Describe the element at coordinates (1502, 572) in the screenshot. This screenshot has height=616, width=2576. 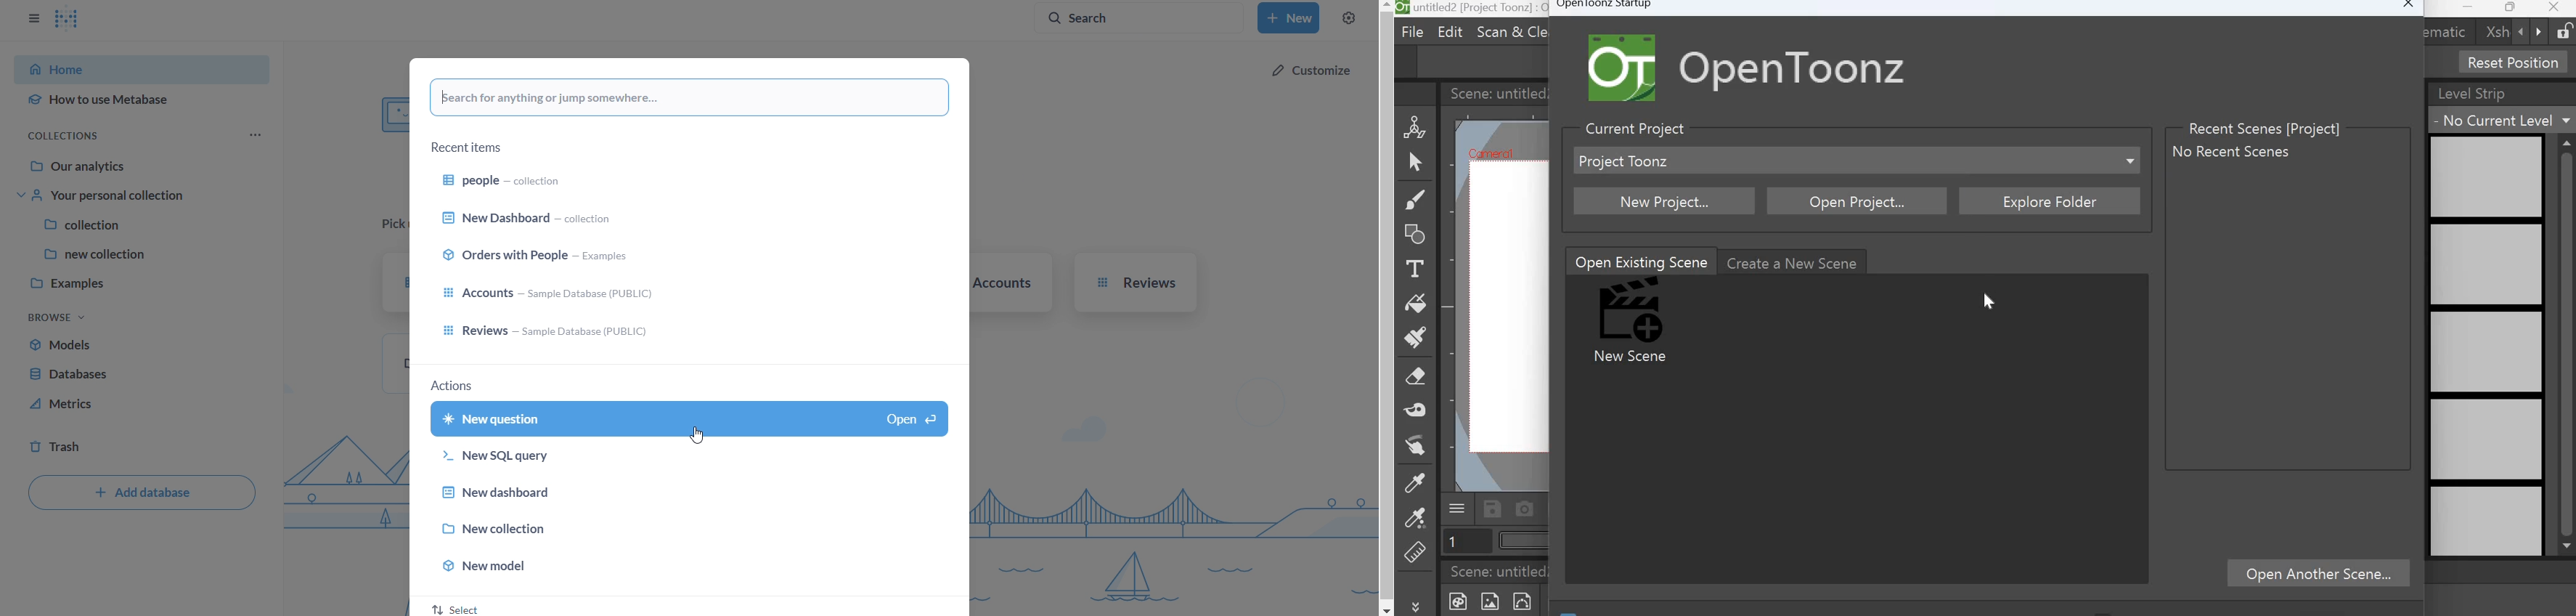
I see `Scene: untitled2` at that location.